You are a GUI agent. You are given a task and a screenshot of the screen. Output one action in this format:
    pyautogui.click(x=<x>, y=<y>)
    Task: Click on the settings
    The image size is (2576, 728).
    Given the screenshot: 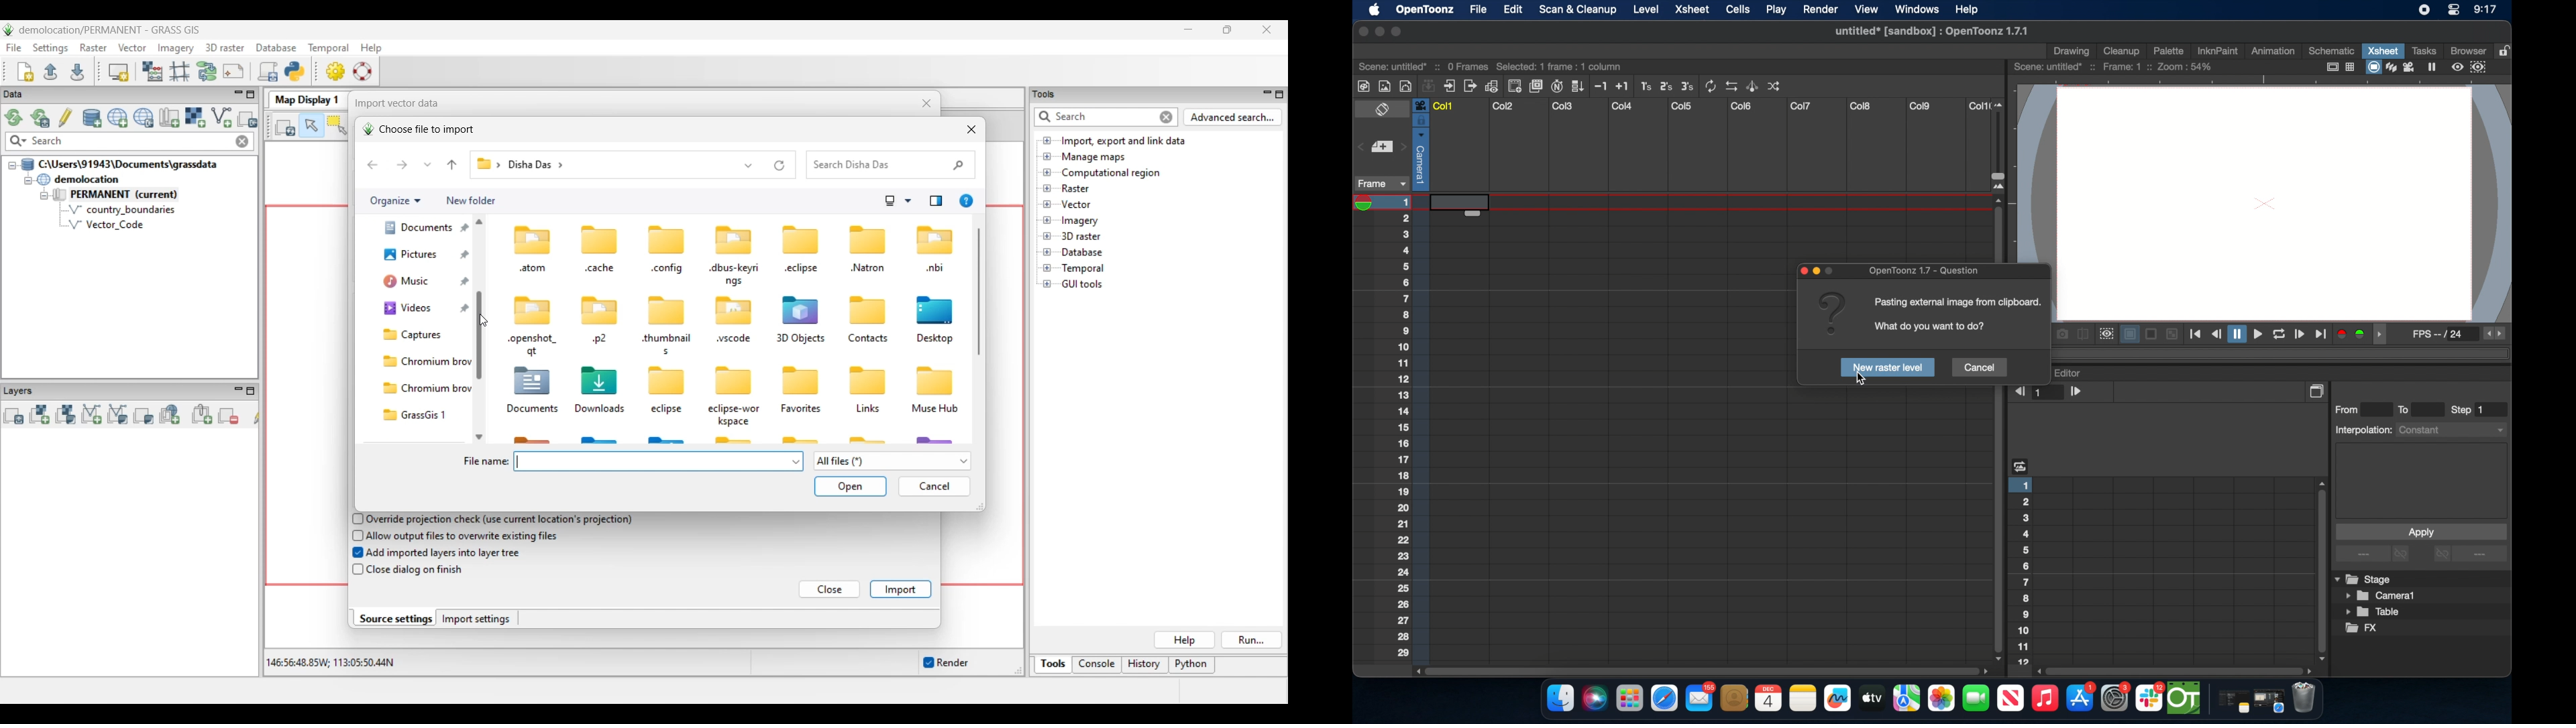 What is the action you would take?
    pyautogui.click(x=2116, y=698)
    